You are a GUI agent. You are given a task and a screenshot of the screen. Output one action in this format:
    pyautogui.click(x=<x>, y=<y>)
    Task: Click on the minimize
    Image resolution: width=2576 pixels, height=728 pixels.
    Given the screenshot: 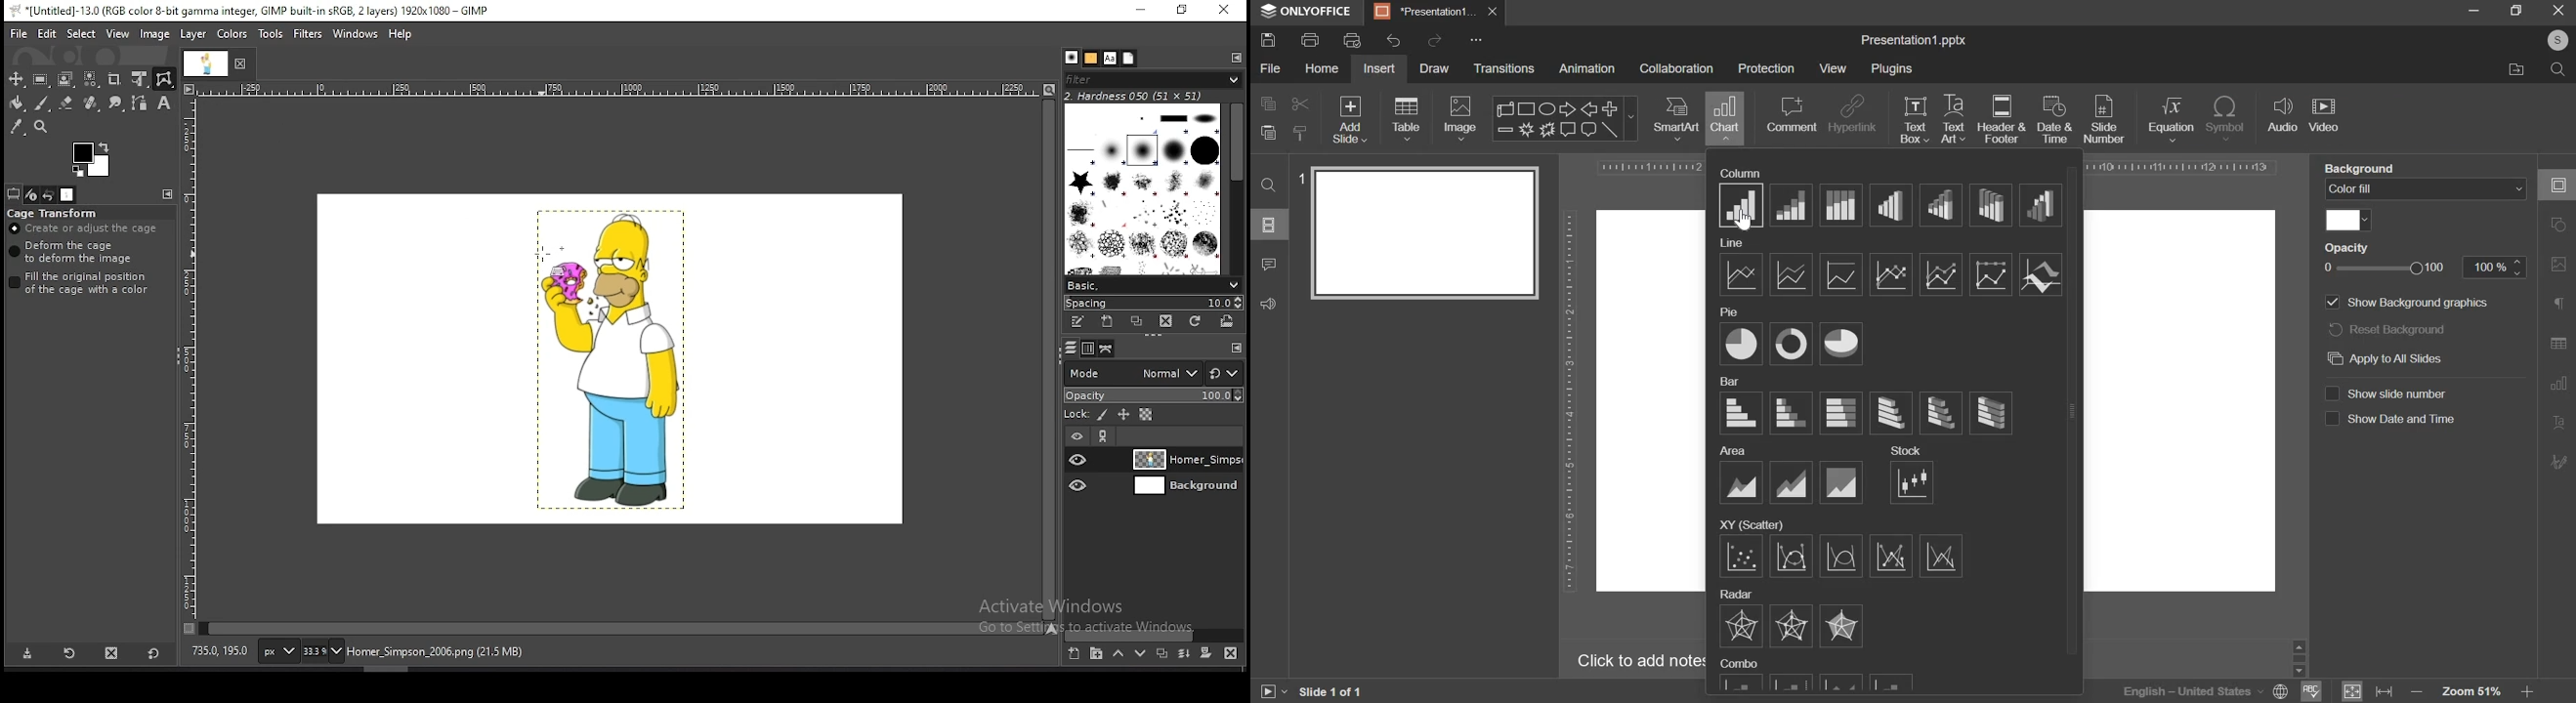 What is the action you would take?
    pyautogui.click(x=1141, y=11)
    